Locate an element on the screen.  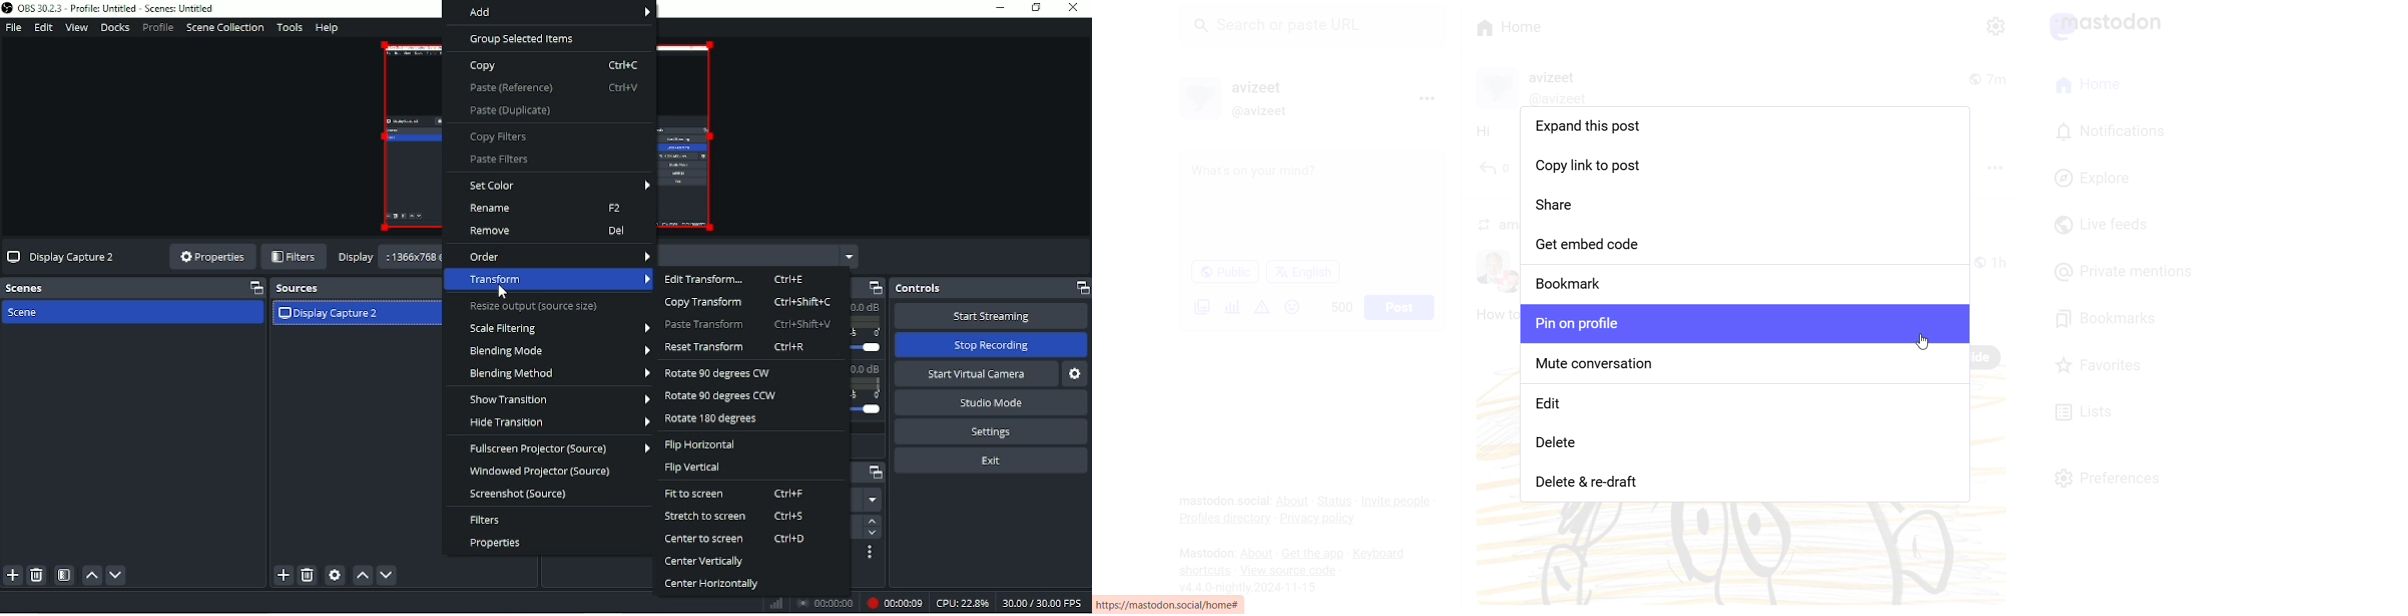
Remove selected source(s) is located at coordinates (307, 576).